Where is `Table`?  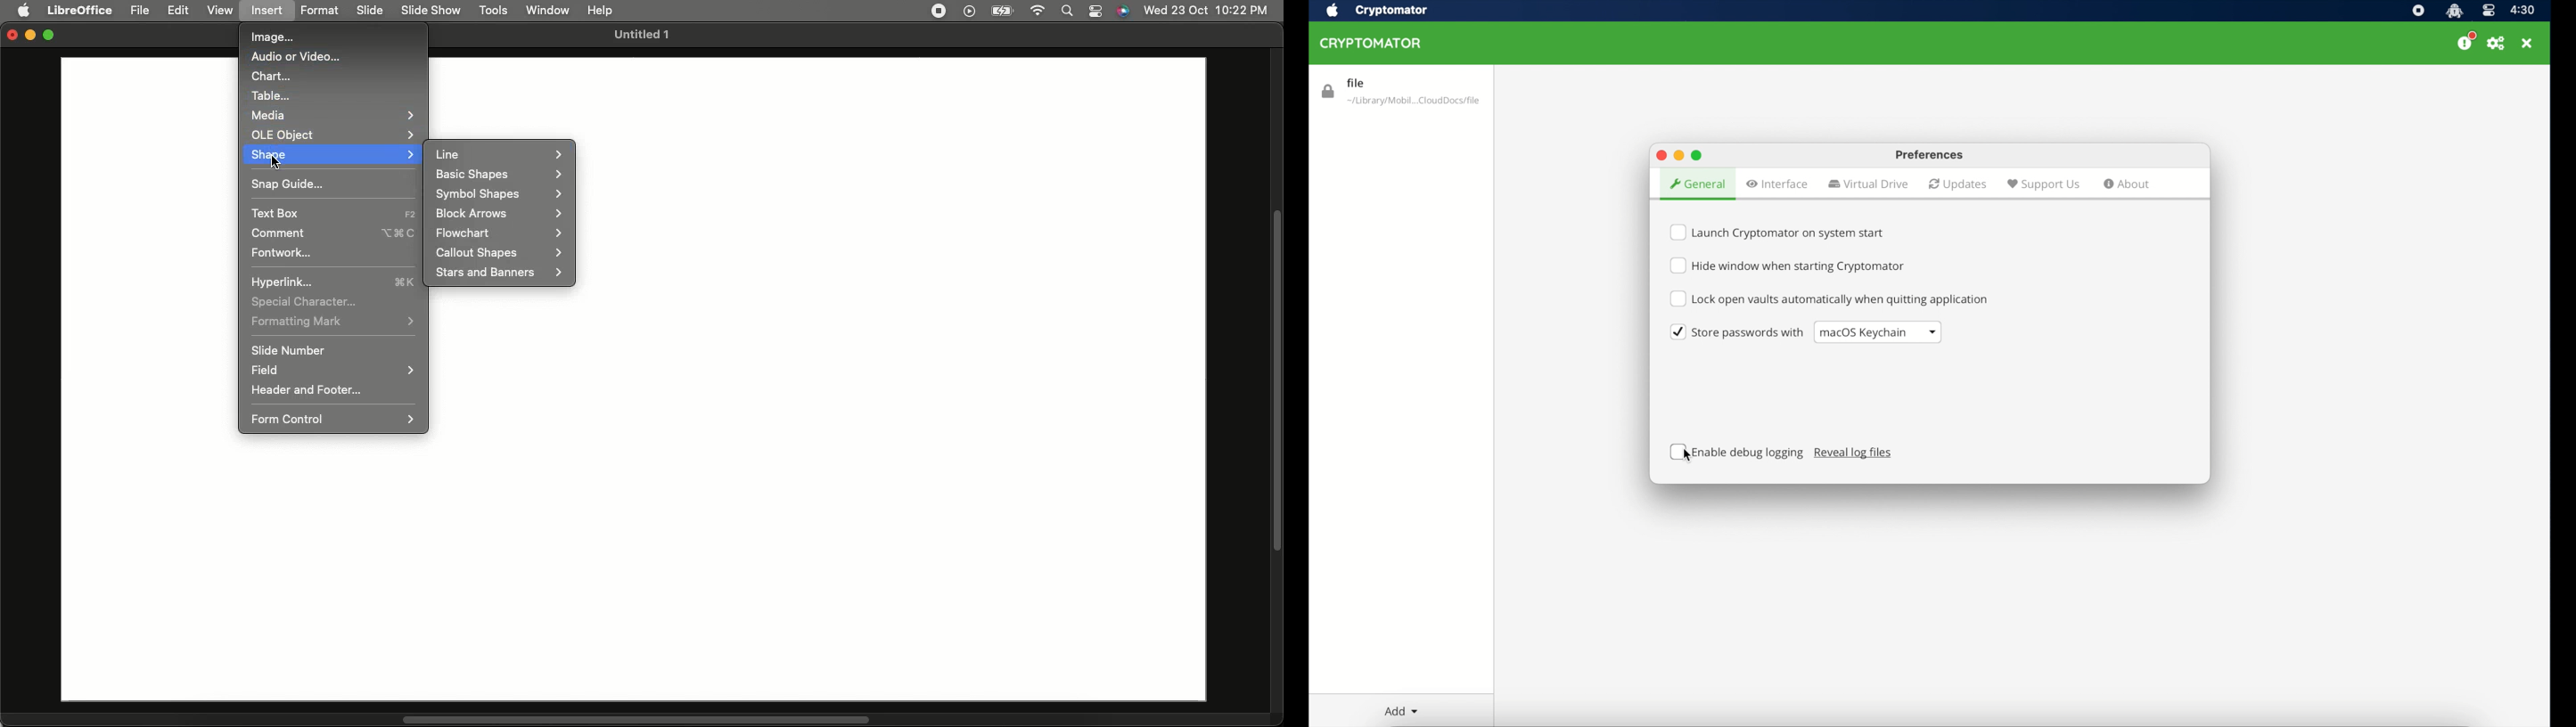
Table is located at coordinates (274, 95).